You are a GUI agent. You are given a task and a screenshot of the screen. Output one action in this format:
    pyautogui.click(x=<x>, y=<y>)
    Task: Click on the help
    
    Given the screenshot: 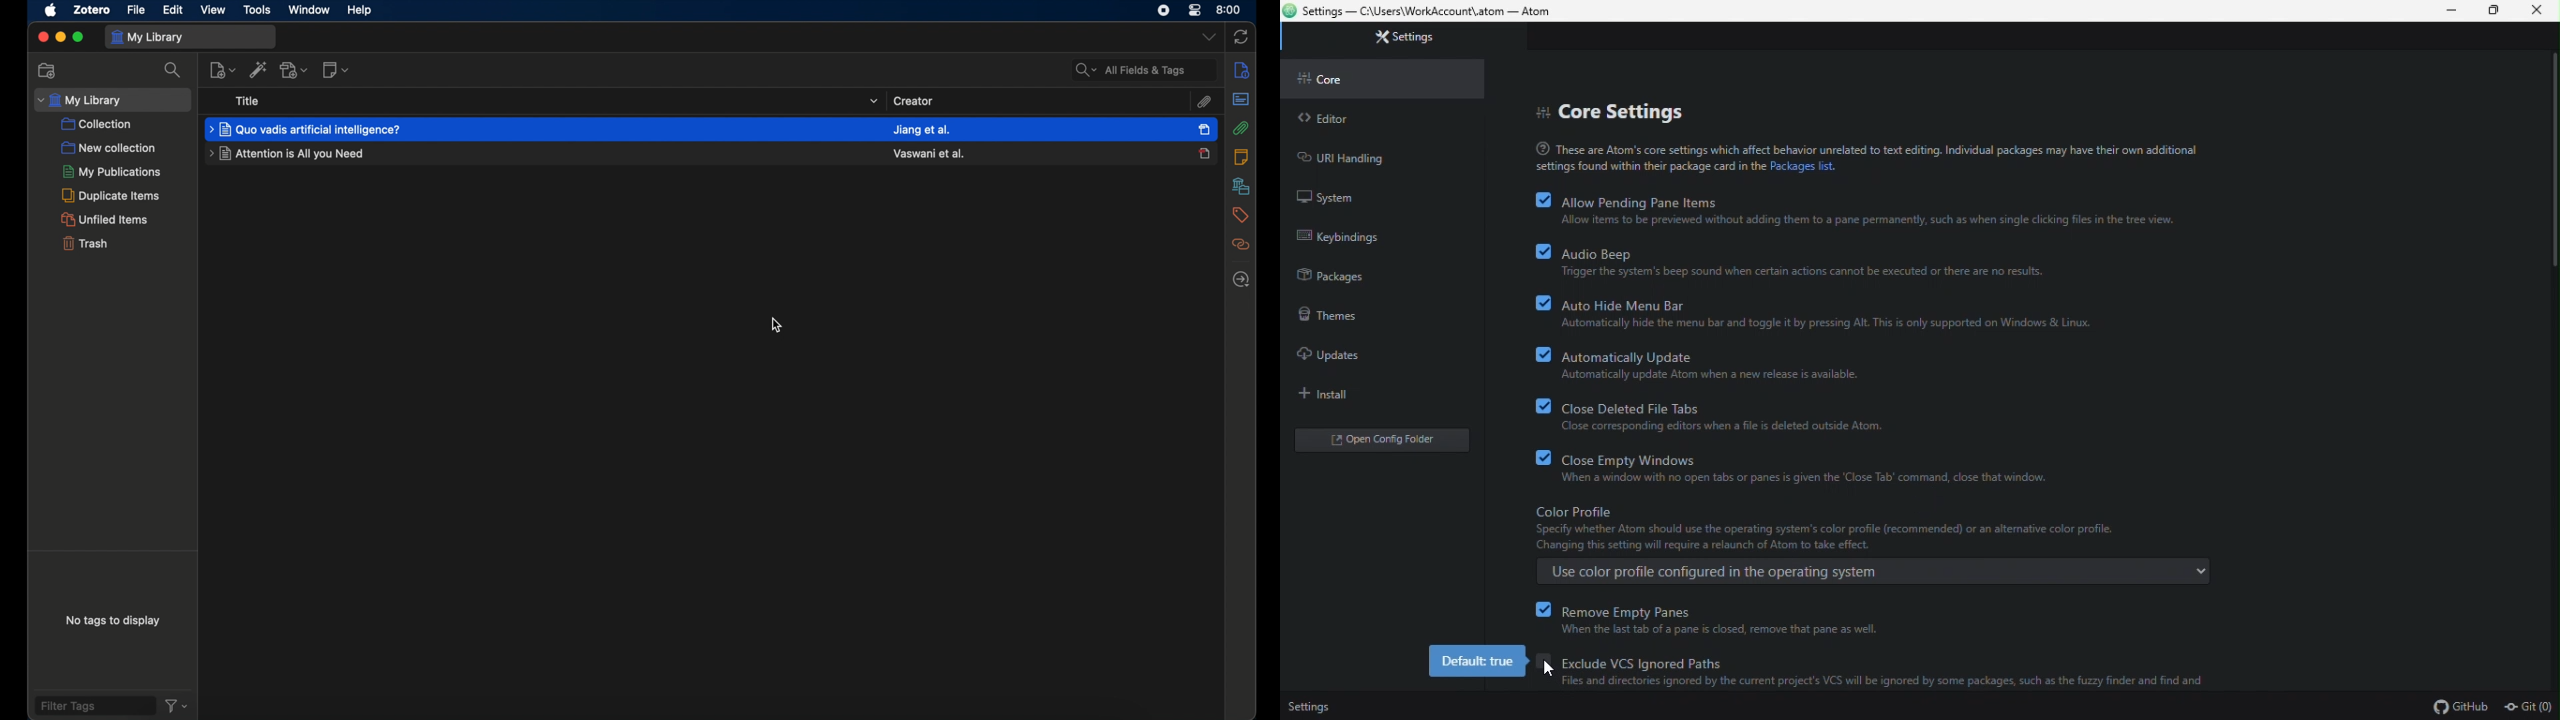 What is the action you would take?
    pyautogui.click(x=360, y=11)
    